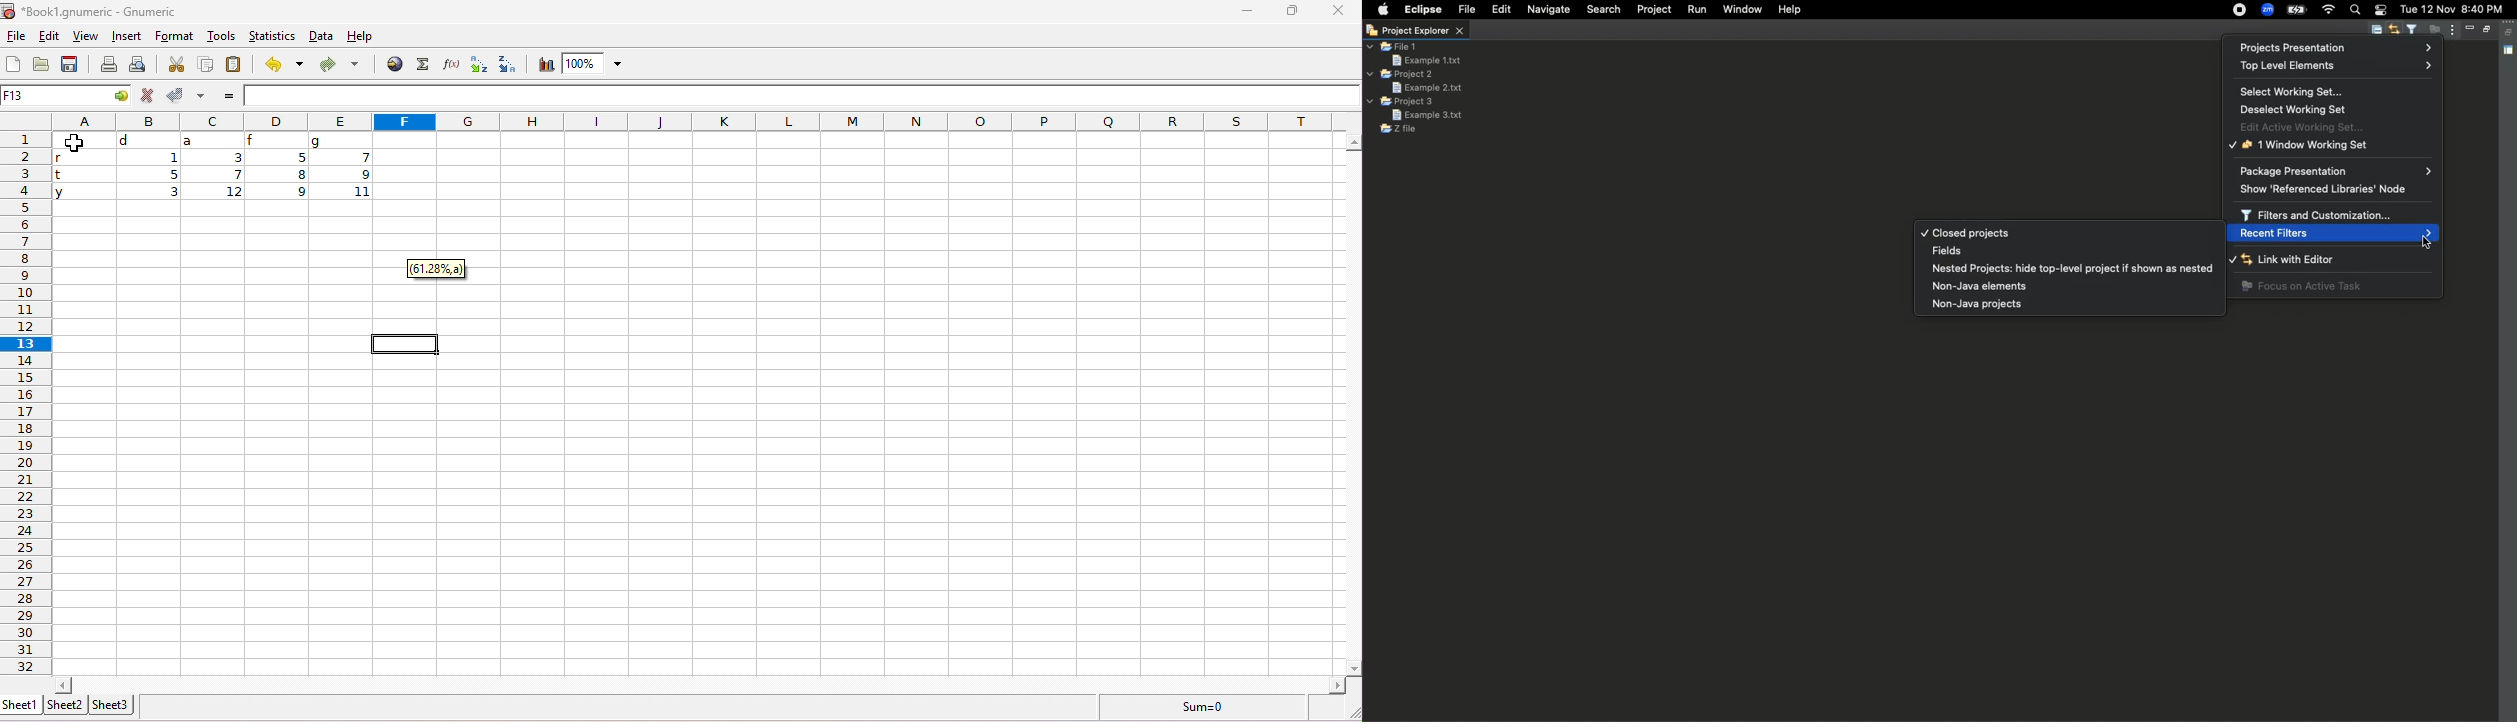 The height and width of the screenshot is (728, 2520). Describe the element at coordinates (202, 95) in the screenshot. I see `accept multiple changes` at that location.